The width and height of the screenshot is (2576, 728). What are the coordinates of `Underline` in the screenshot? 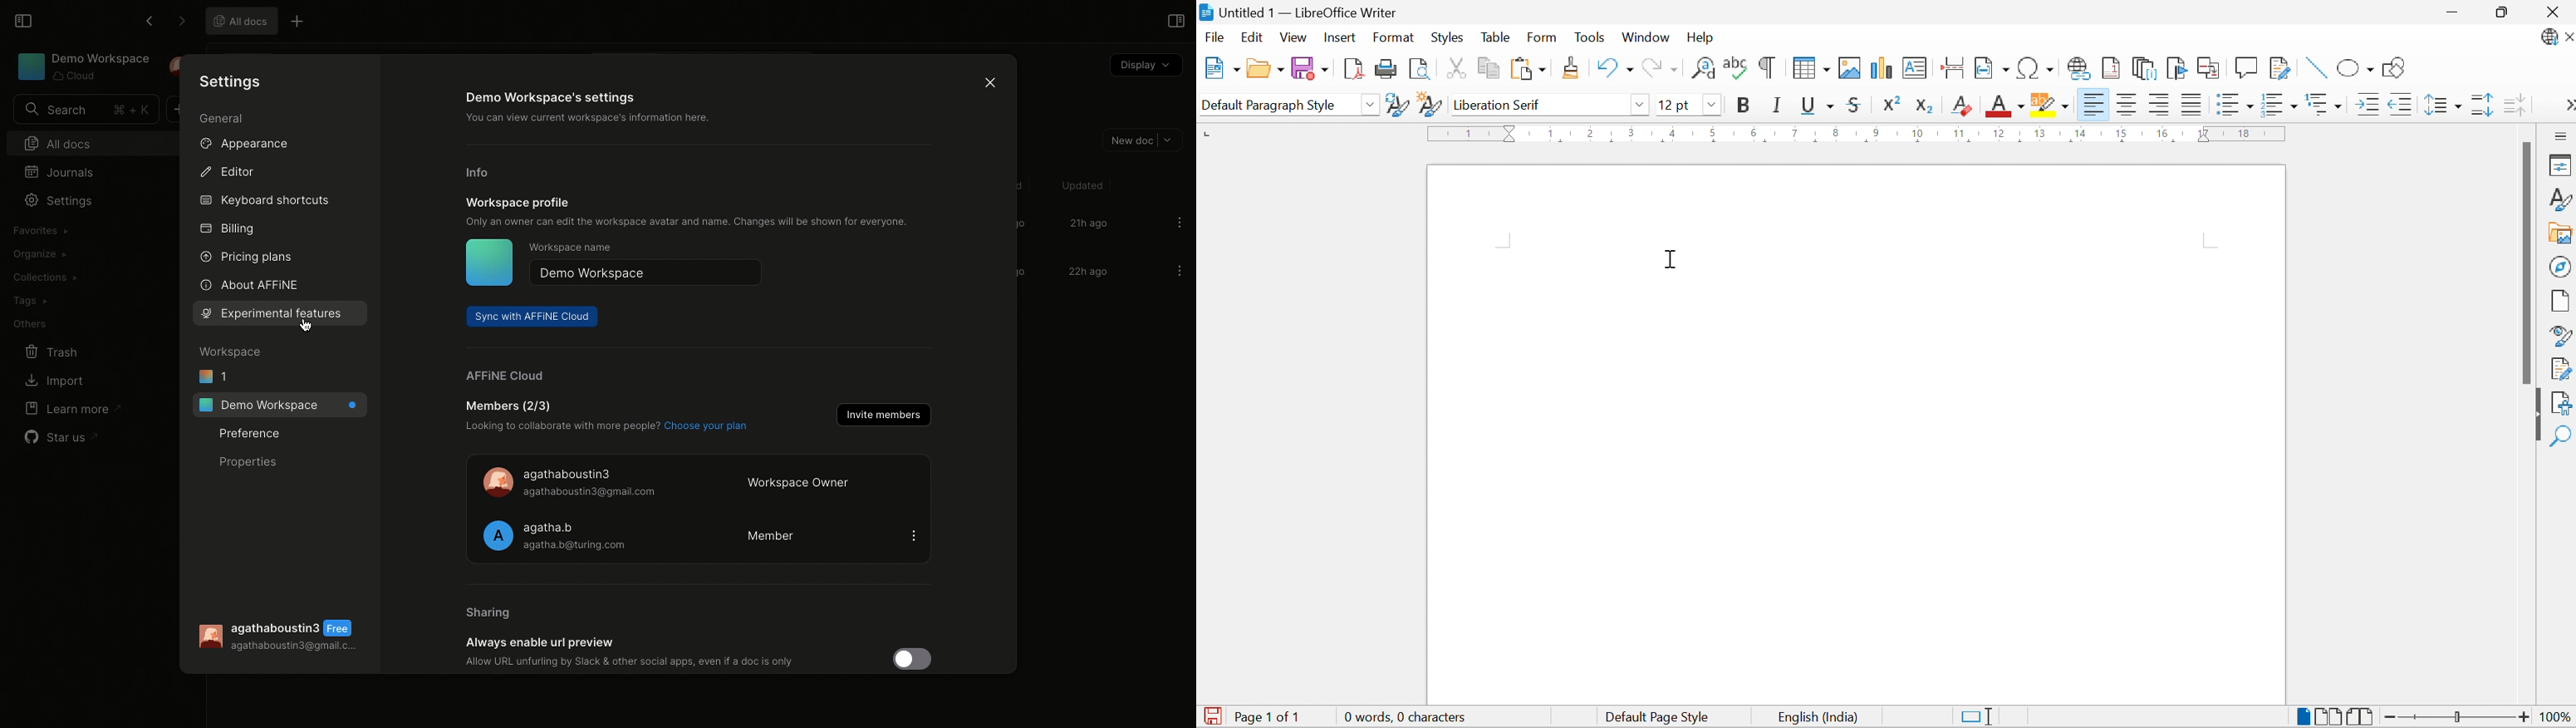 It's located at (1817, 107).